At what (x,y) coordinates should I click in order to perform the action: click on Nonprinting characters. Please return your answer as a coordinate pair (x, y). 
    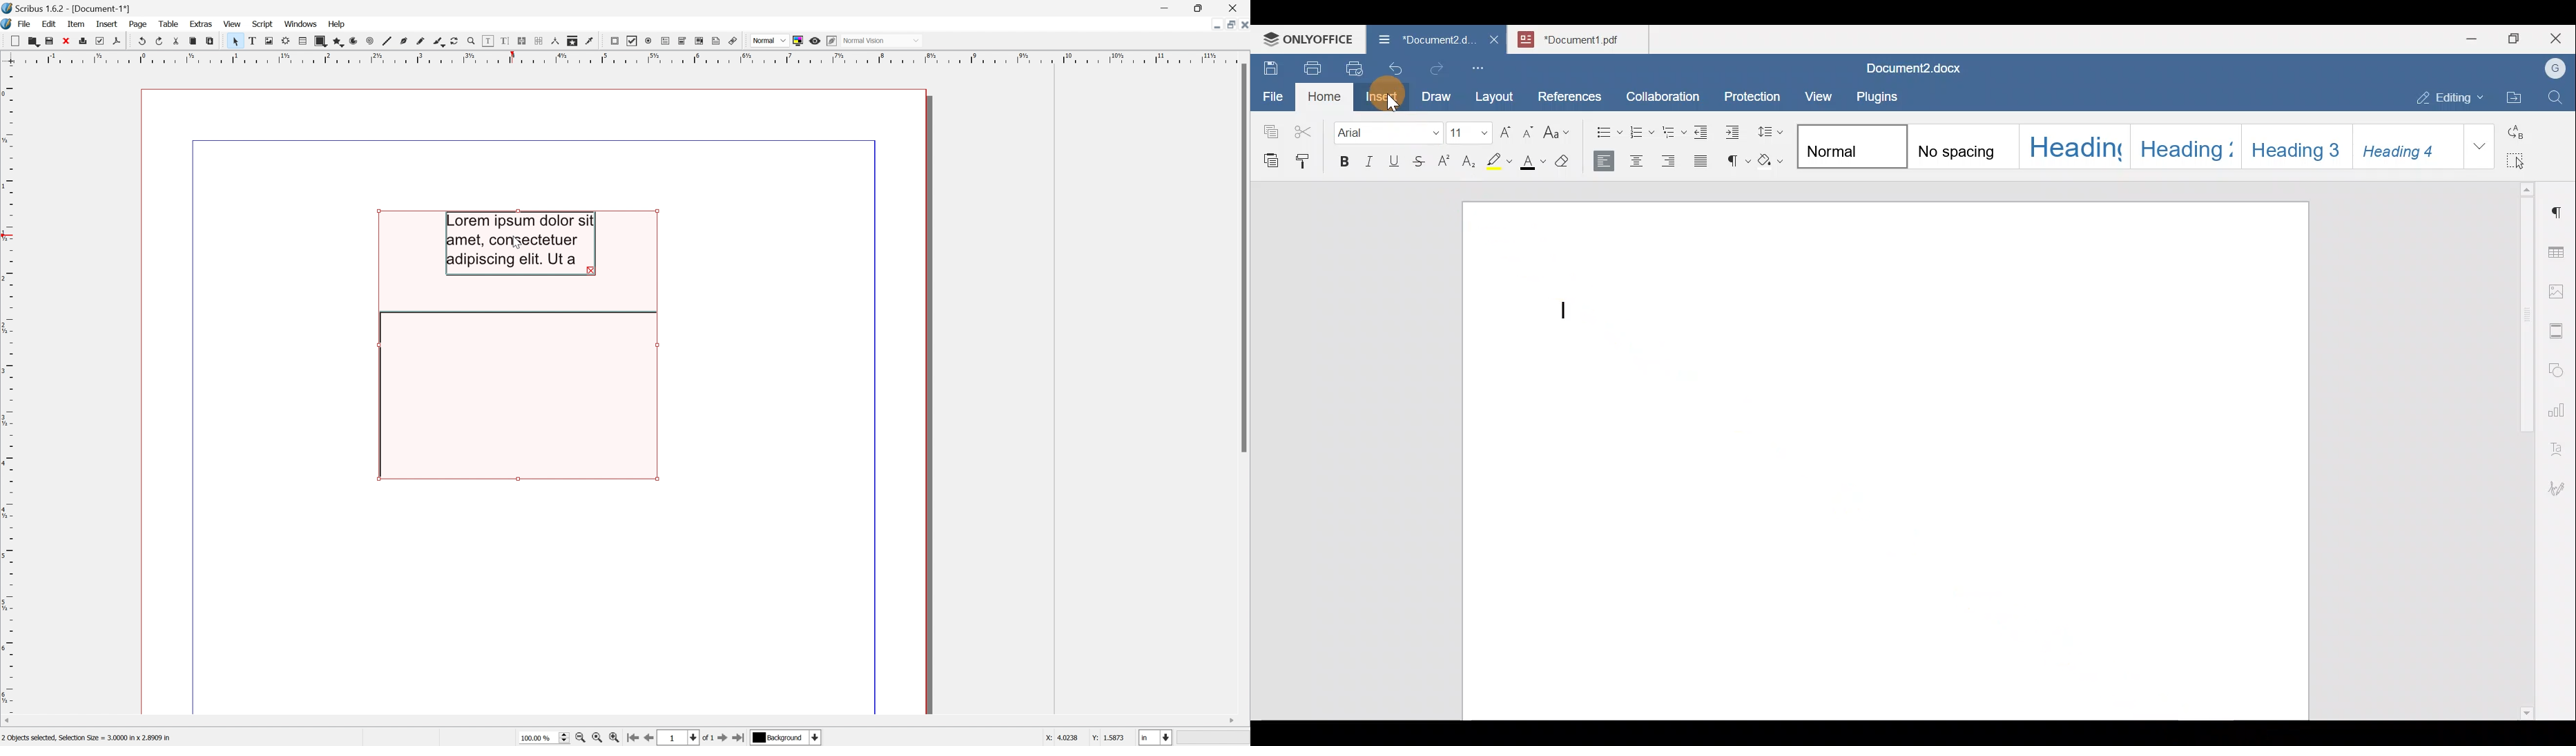
    Looking at the image, I should click on (1735, 157).